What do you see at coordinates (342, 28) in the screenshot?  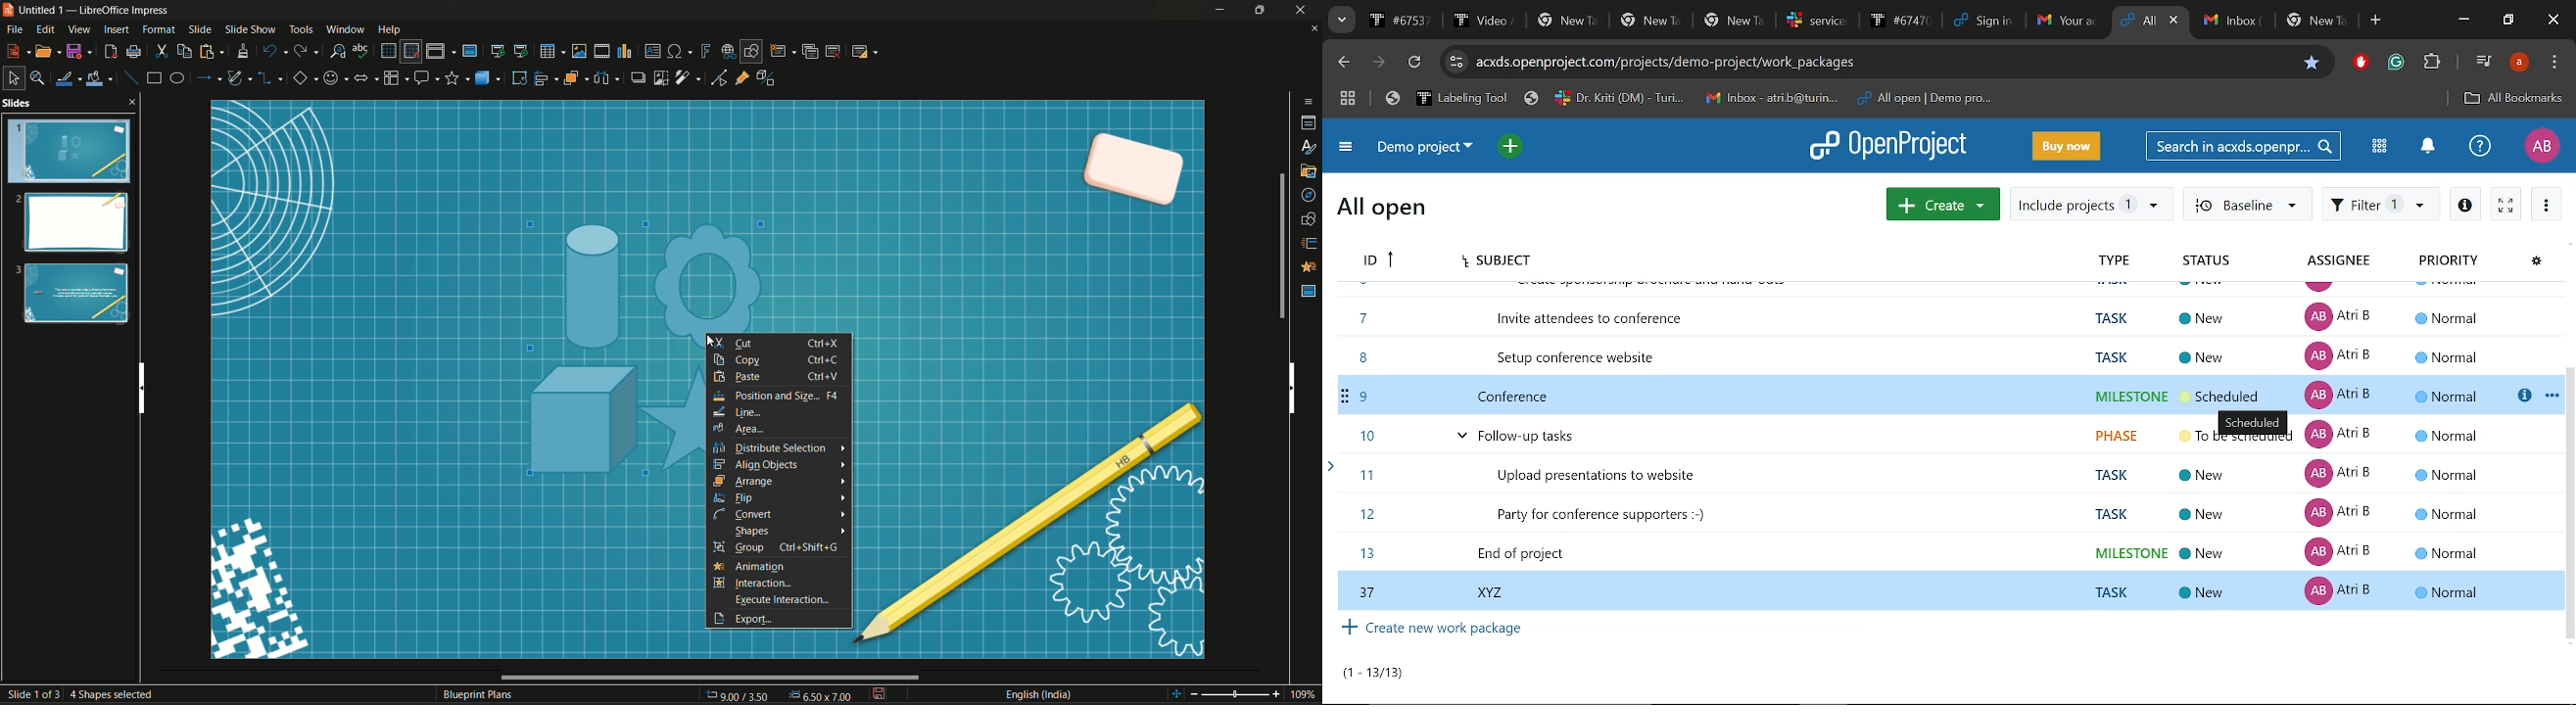 I see `Window` at bounding box center [342, 28].